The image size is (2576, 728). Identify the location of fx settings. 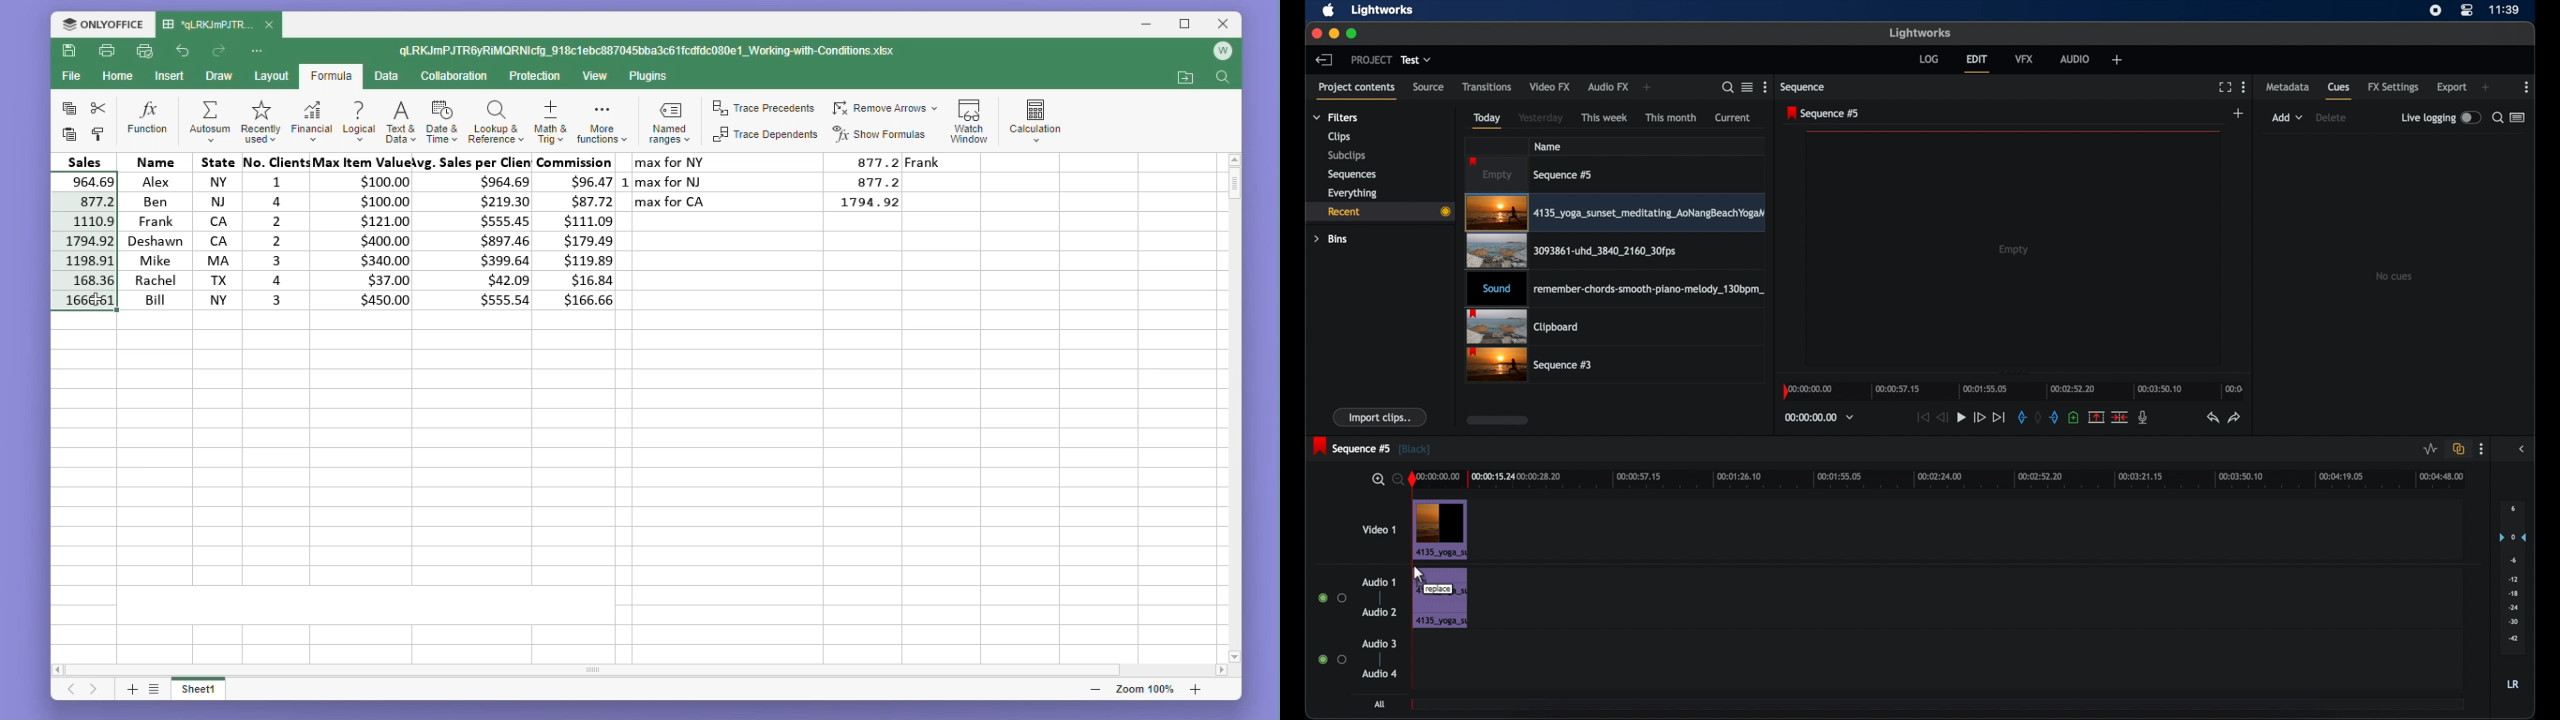
(2395, 87).